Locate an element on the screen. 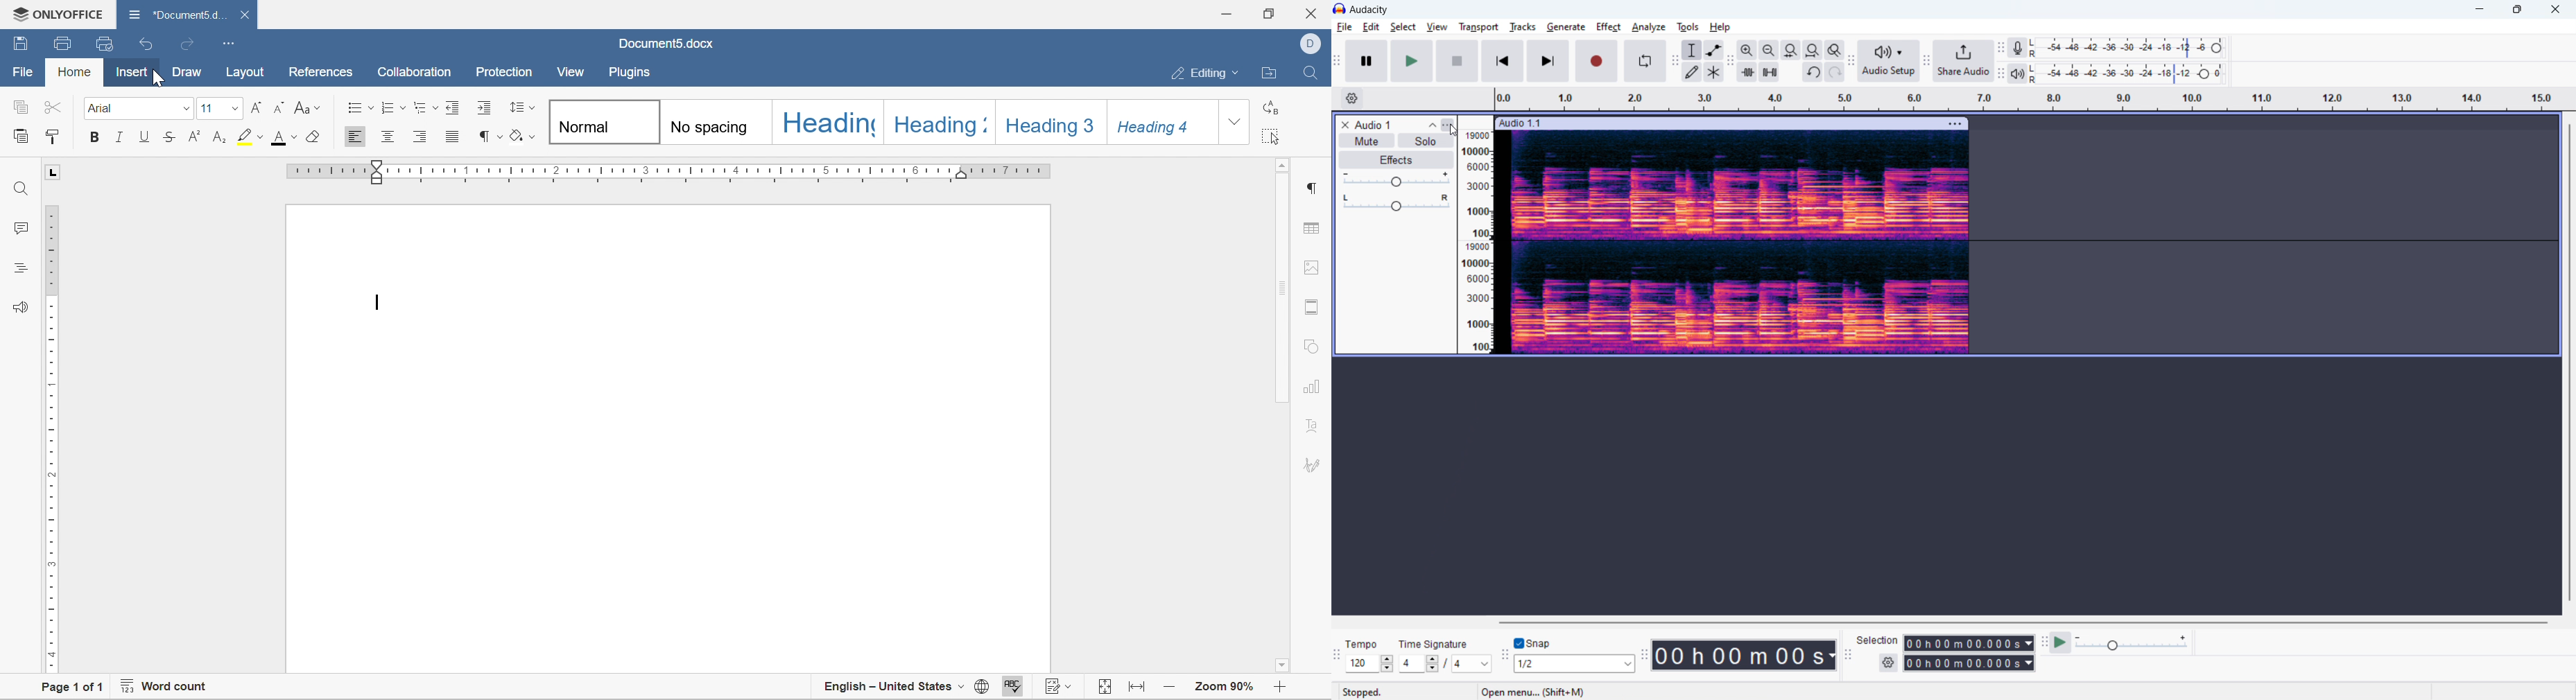 This screenshot has width=2576, height=700. find is located at coordinates (1311, 71).